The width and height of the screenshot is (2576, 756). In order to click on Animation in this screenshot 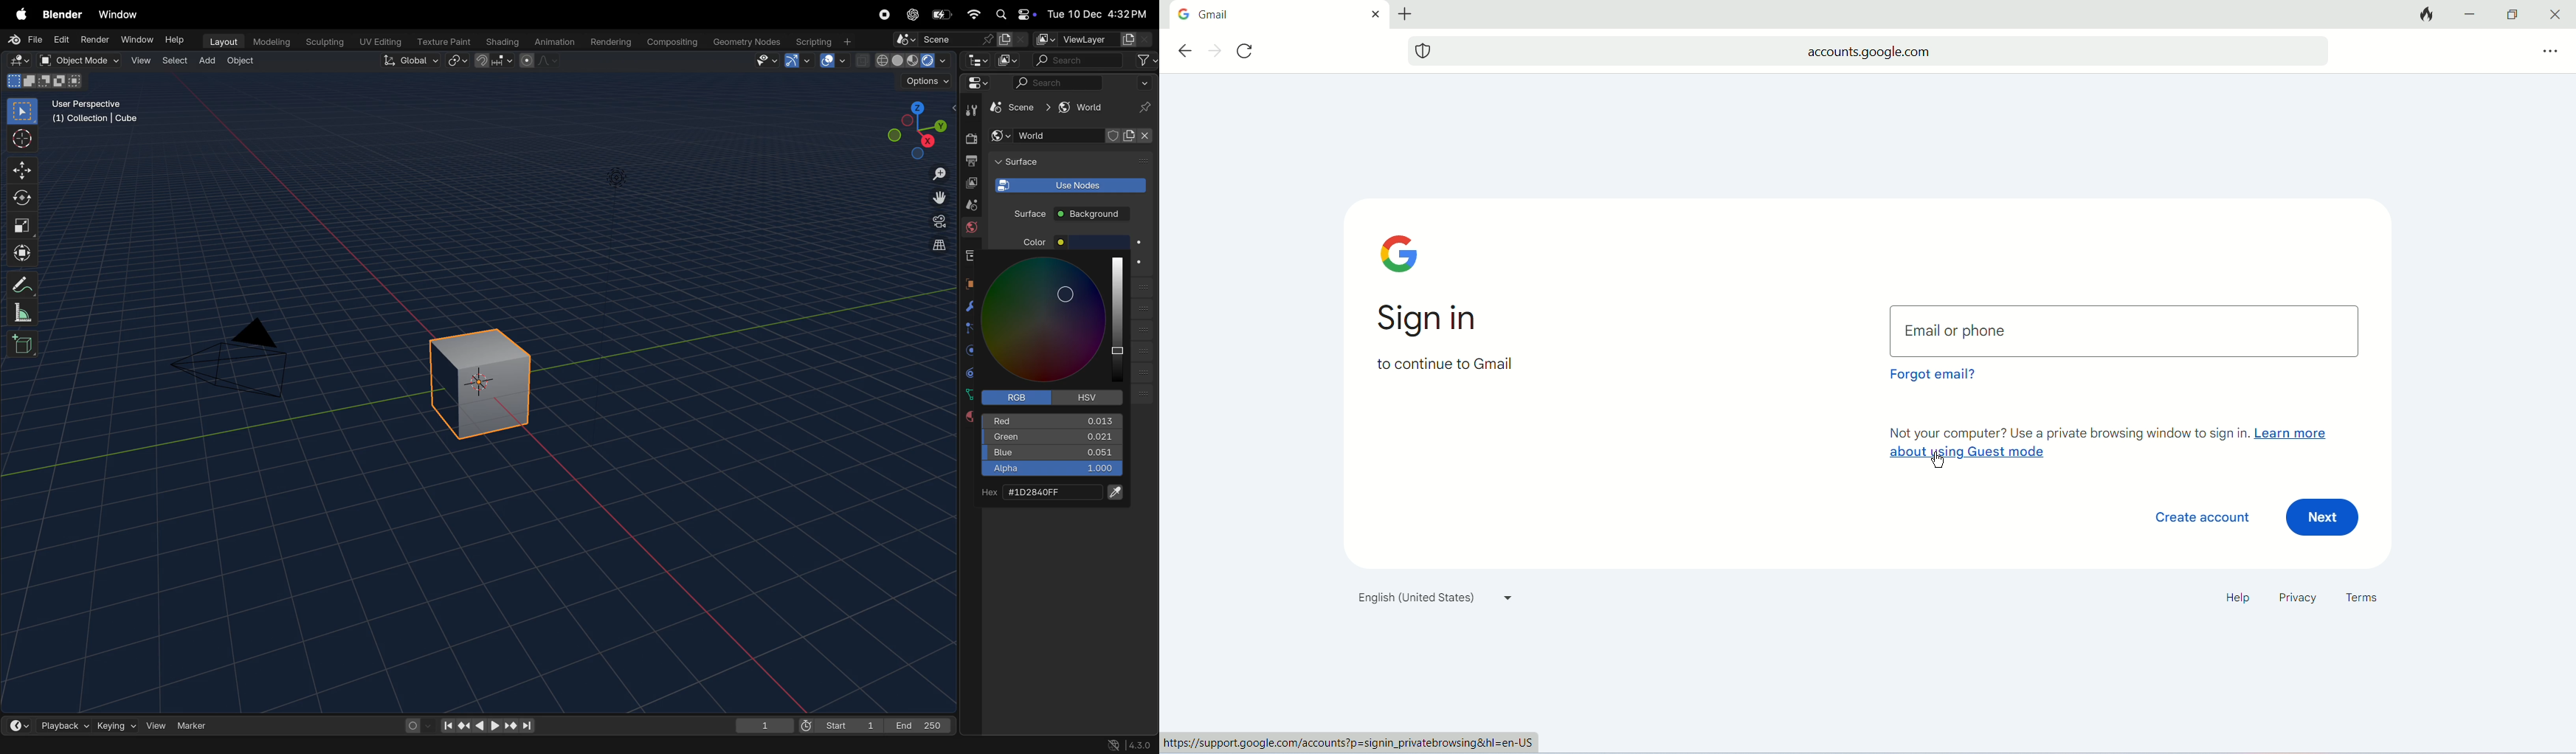, I will do `click(553, 43)`.